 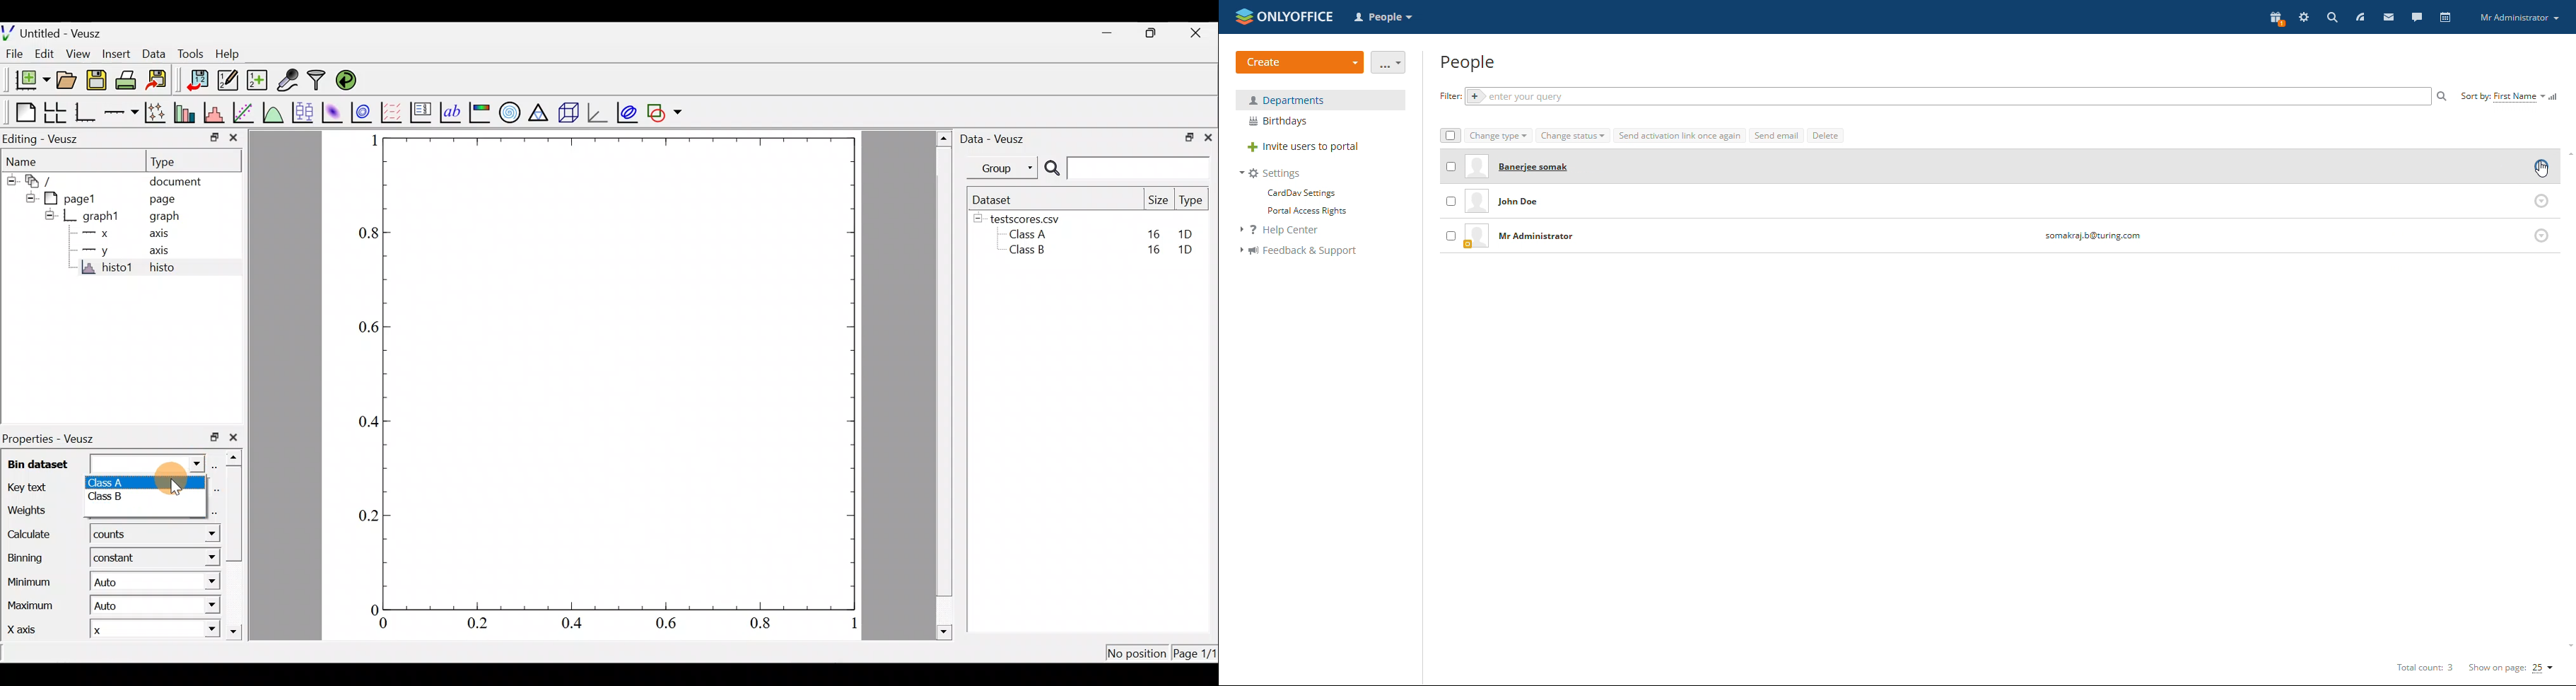 I want to click on Restore down, so click(x=1155, y=34).